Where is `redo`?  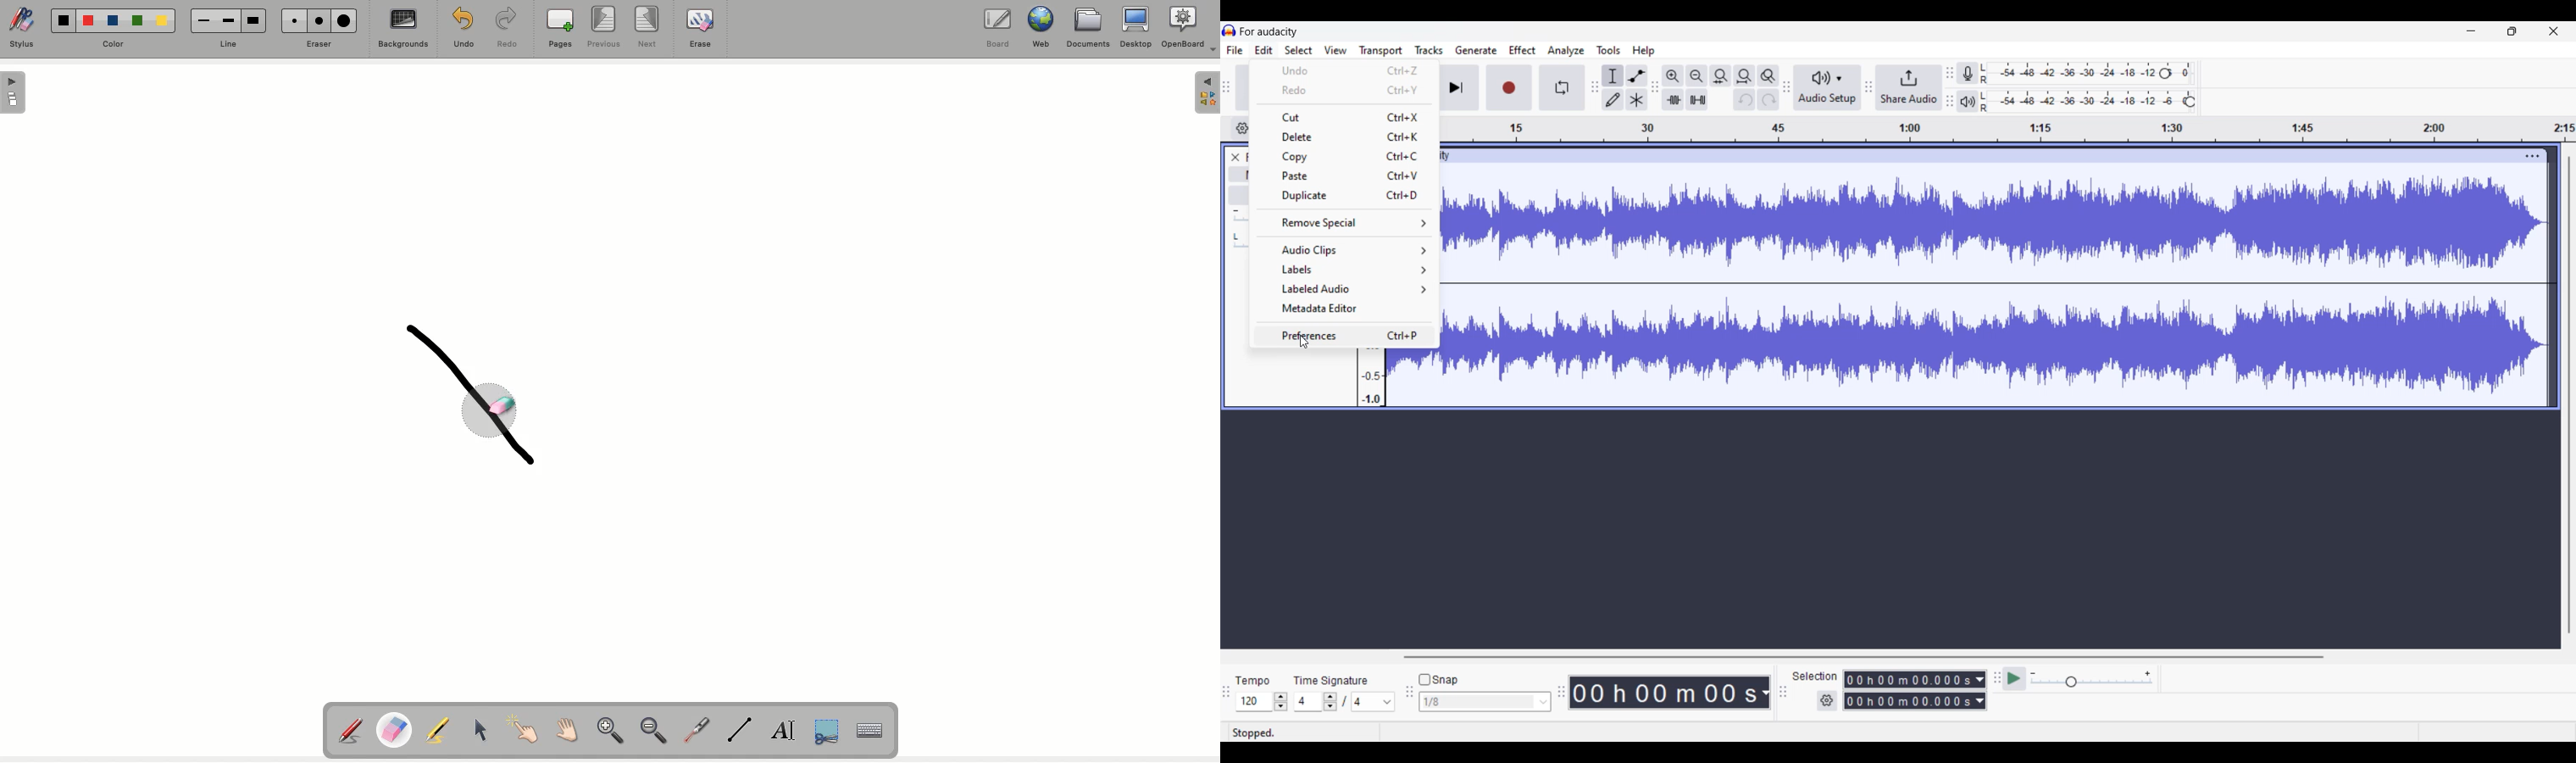 redo is located at coordinates (1340, 90).